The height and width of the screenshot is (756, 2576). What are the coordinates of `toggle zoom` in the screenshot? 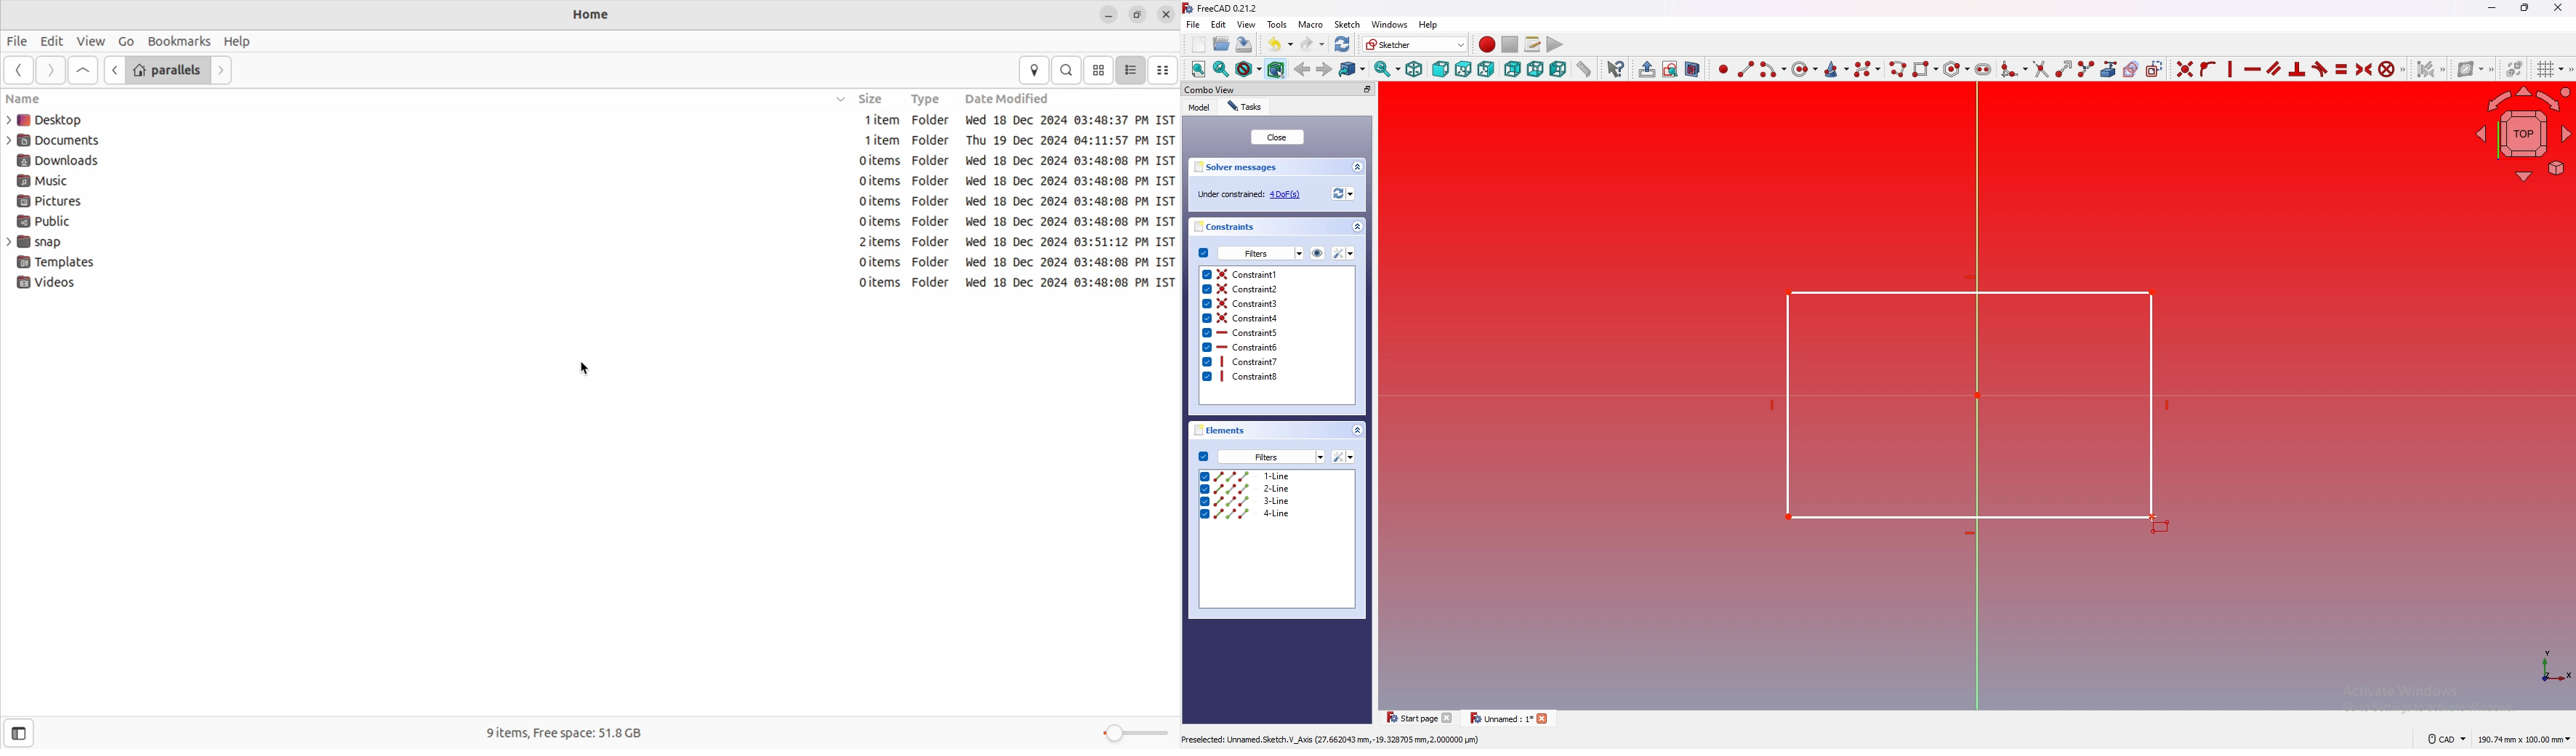 It's located at (1135, 733).